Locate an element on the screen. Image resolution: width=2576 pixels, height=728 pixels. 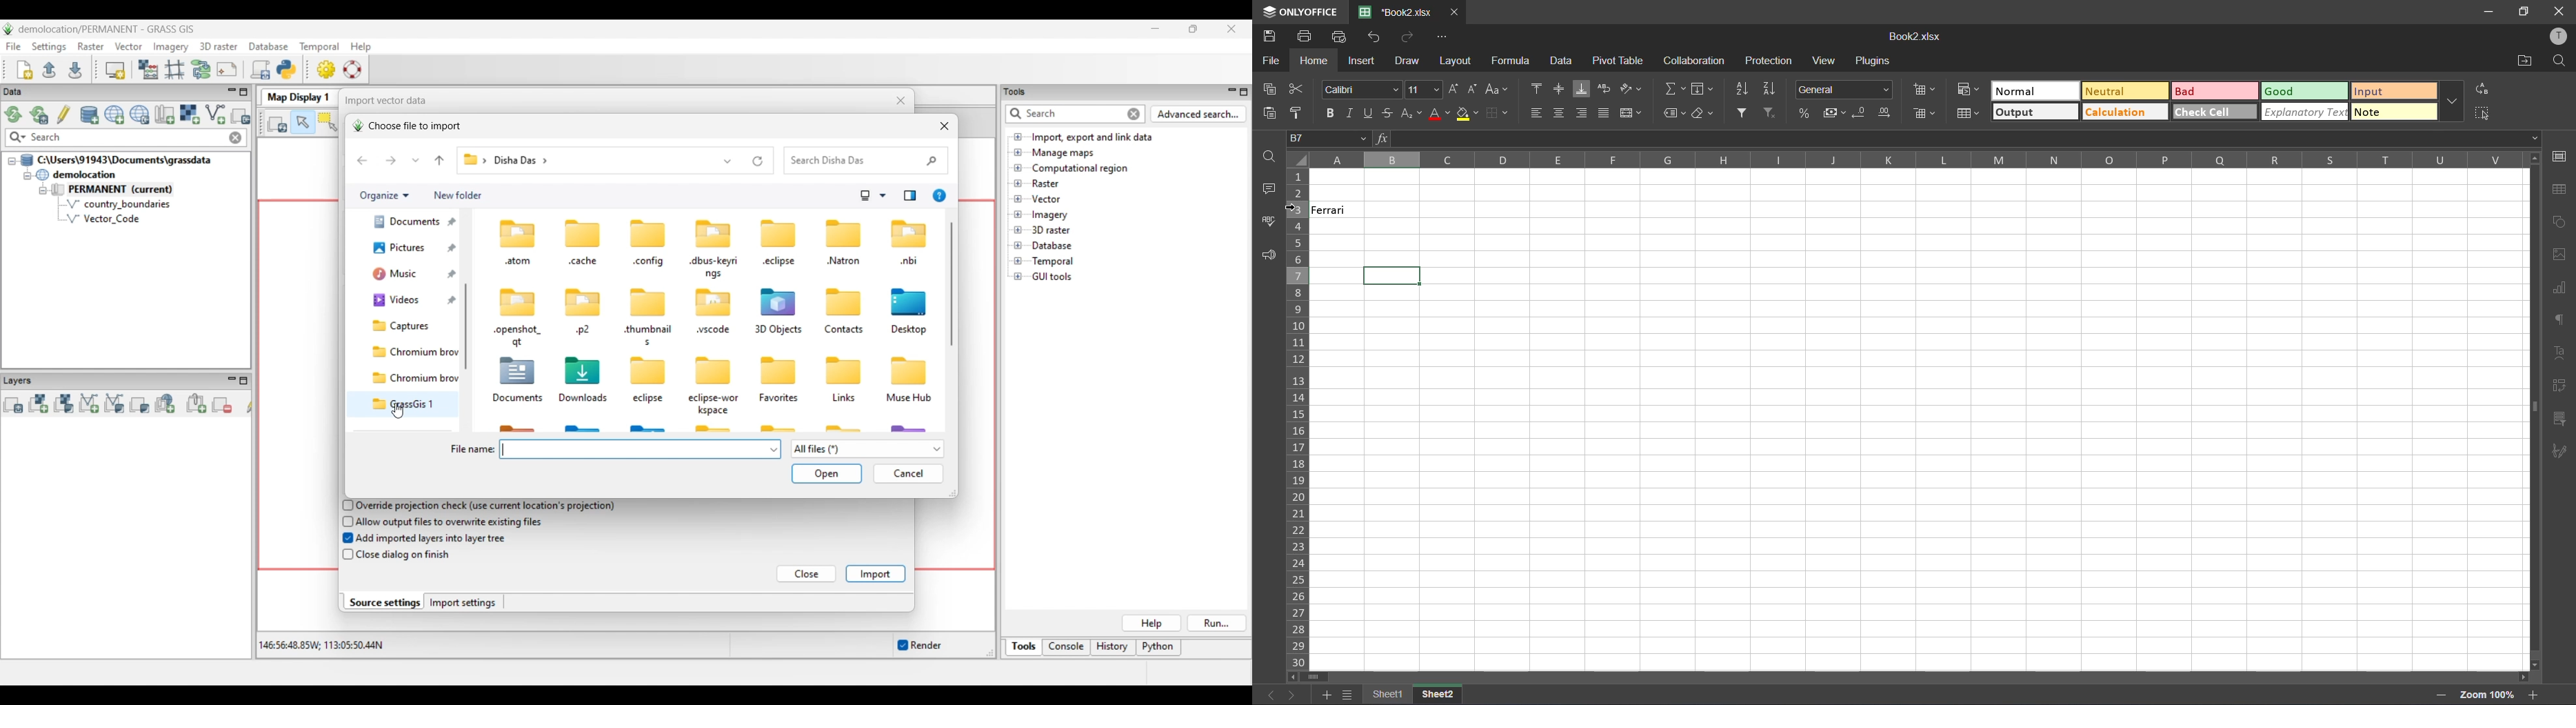
insert cells is located at coordinates (1924, 86).